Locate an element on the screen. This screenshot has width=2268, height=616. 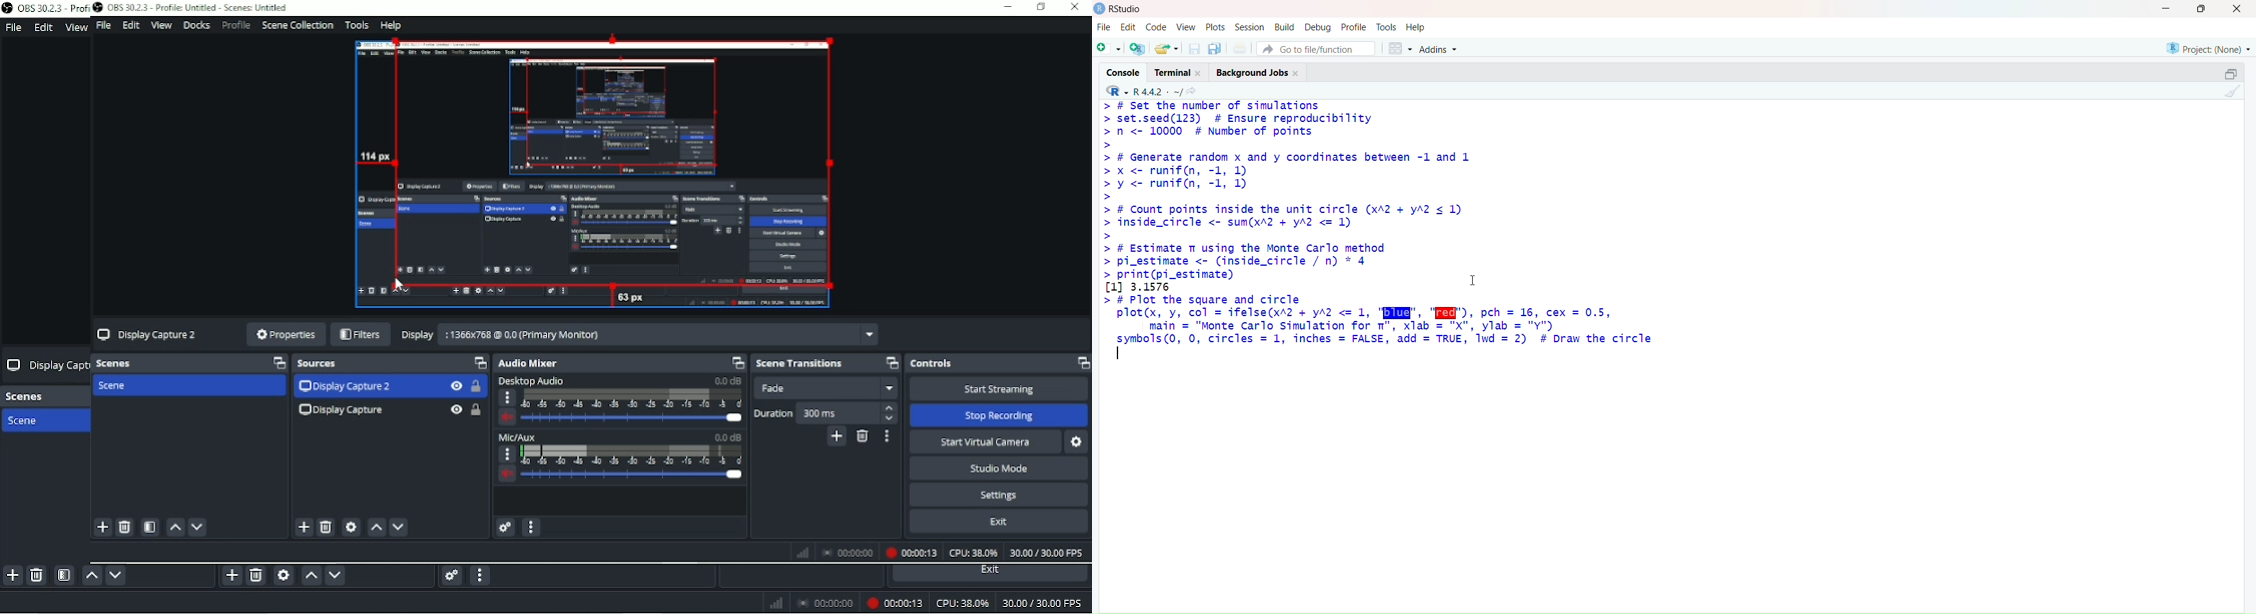
‘Start Streaming is located at coordinates (1000, 387).